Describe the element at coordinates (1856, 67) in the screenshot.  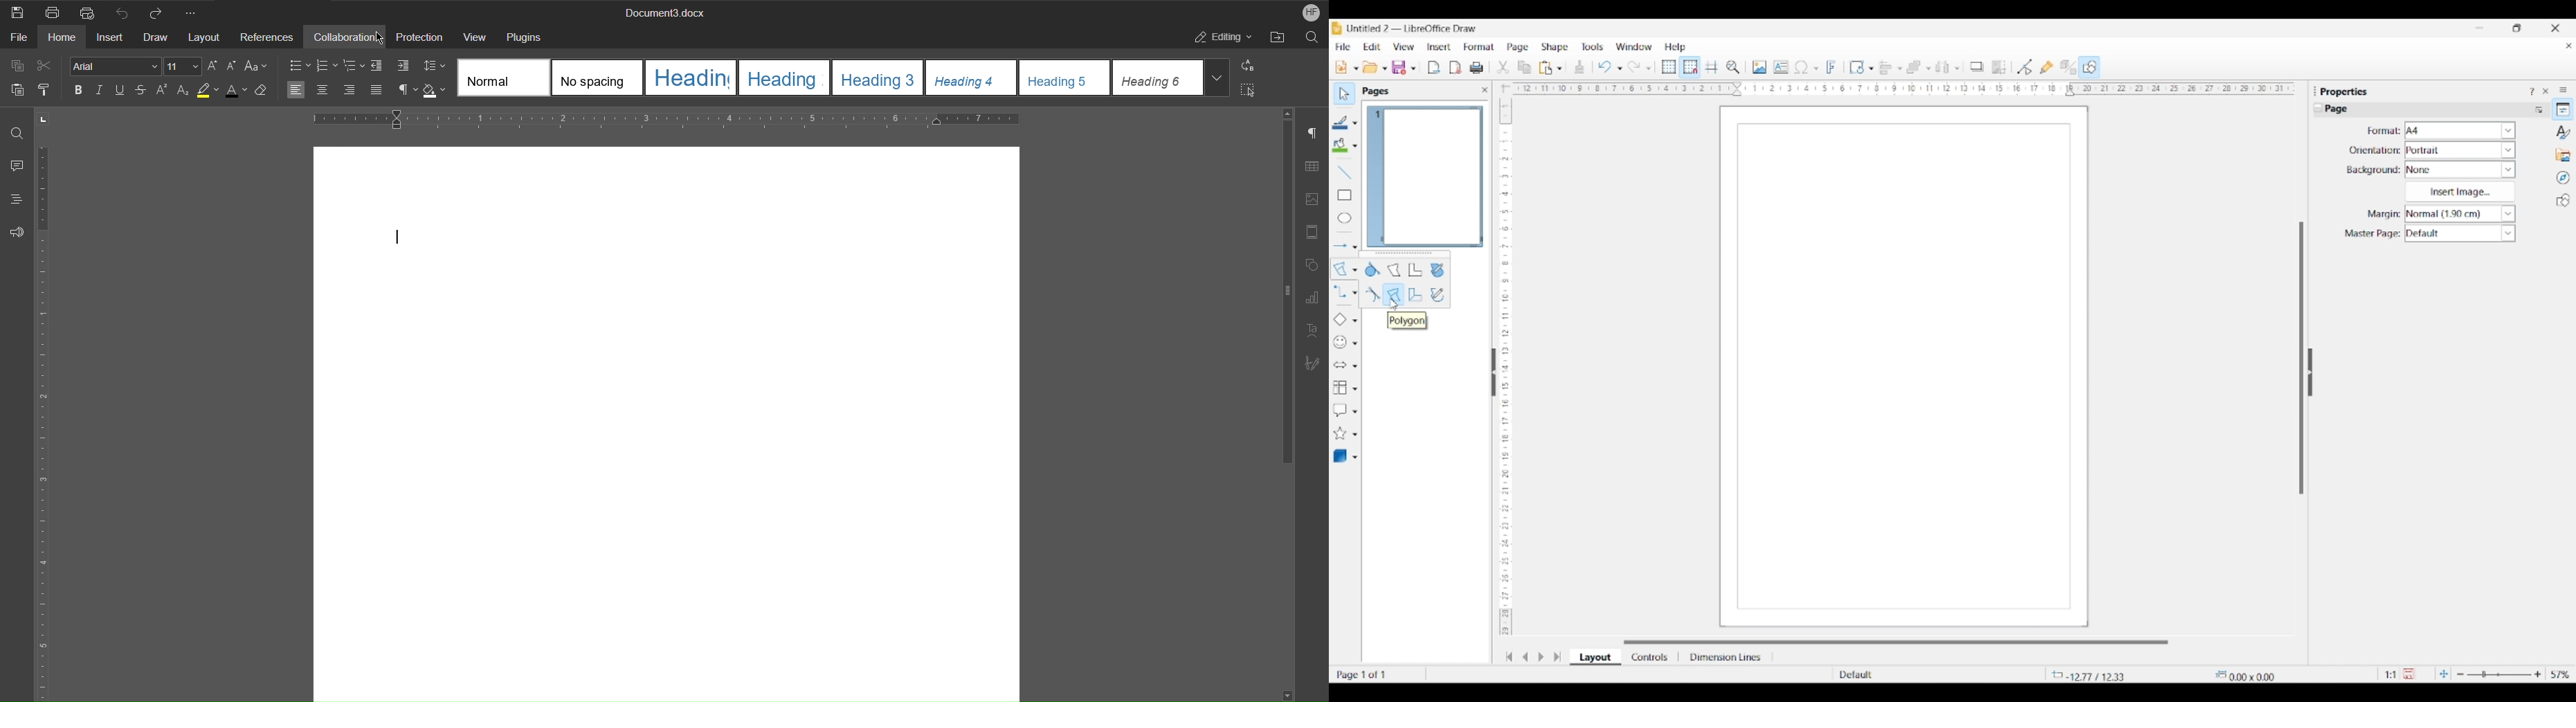
I see `Selected transformation` at that location.